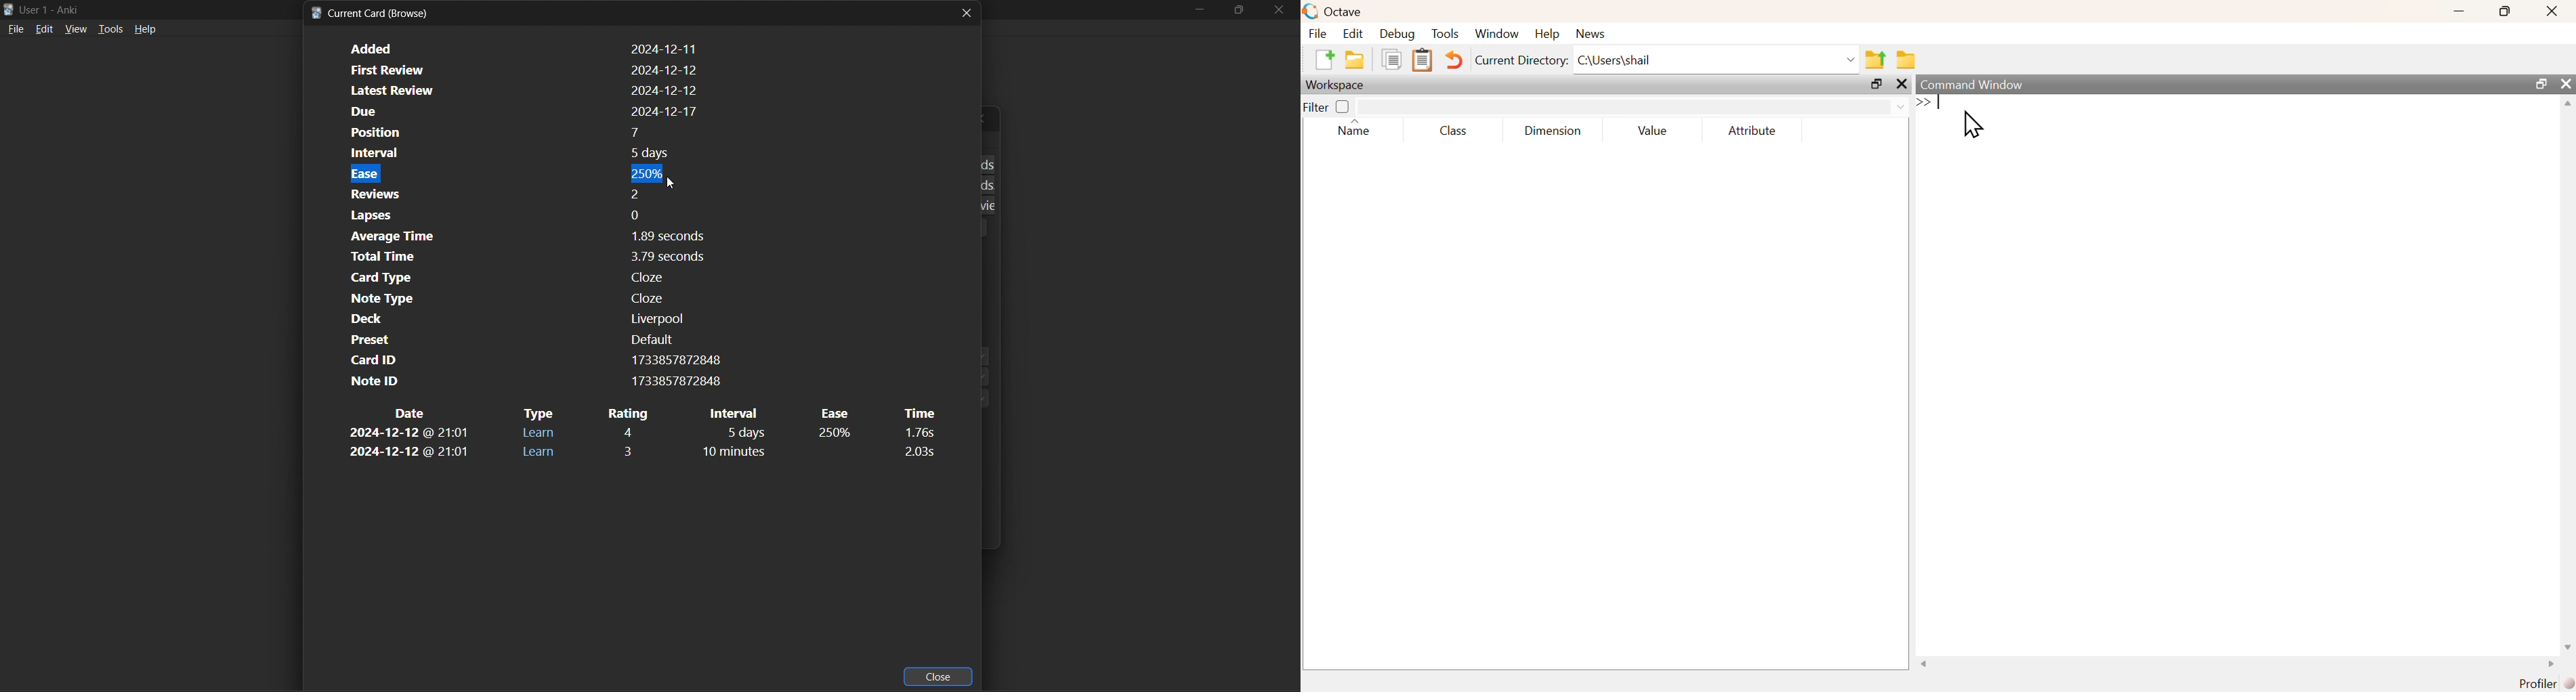  Describe the element at coordinates (627, 413) in the screenshot. I see `rating` at that location.